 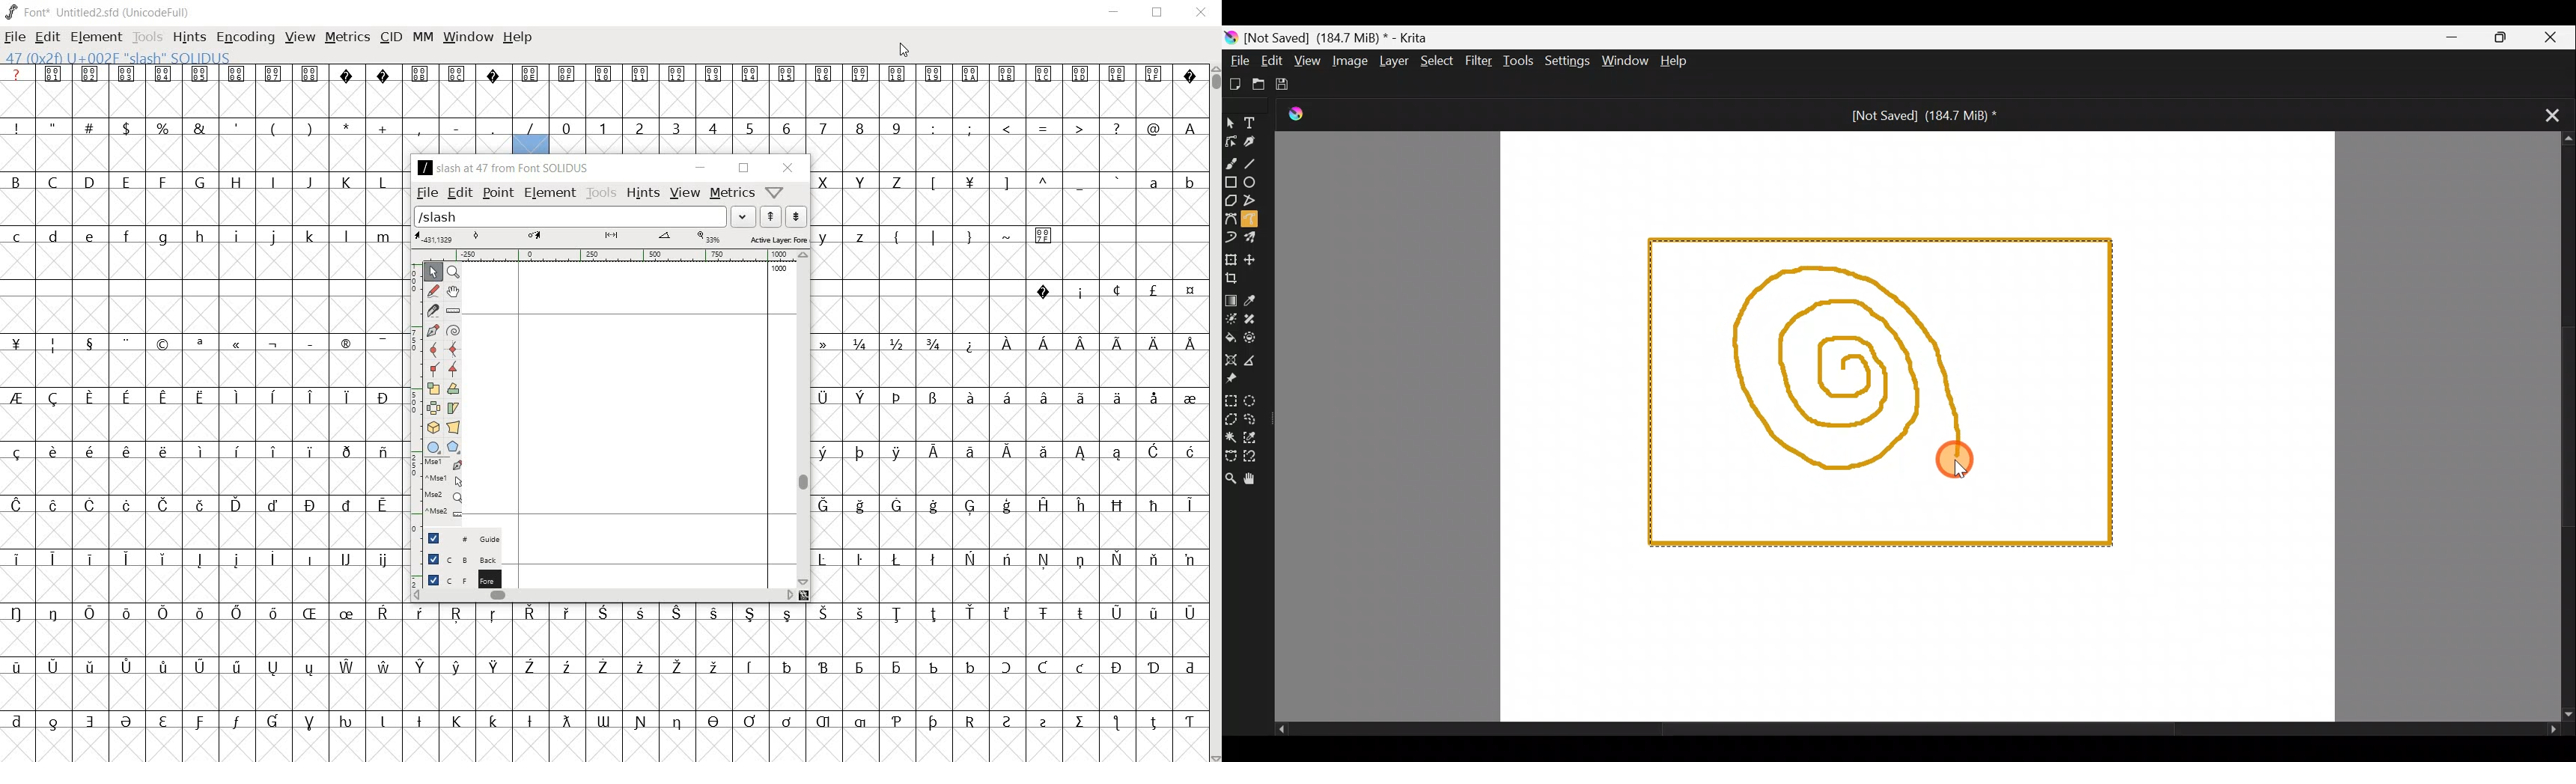 What do you see at coordinates (602, 597) in the screenshot?
I see `scrollbar` at bounding box center [602, 597].